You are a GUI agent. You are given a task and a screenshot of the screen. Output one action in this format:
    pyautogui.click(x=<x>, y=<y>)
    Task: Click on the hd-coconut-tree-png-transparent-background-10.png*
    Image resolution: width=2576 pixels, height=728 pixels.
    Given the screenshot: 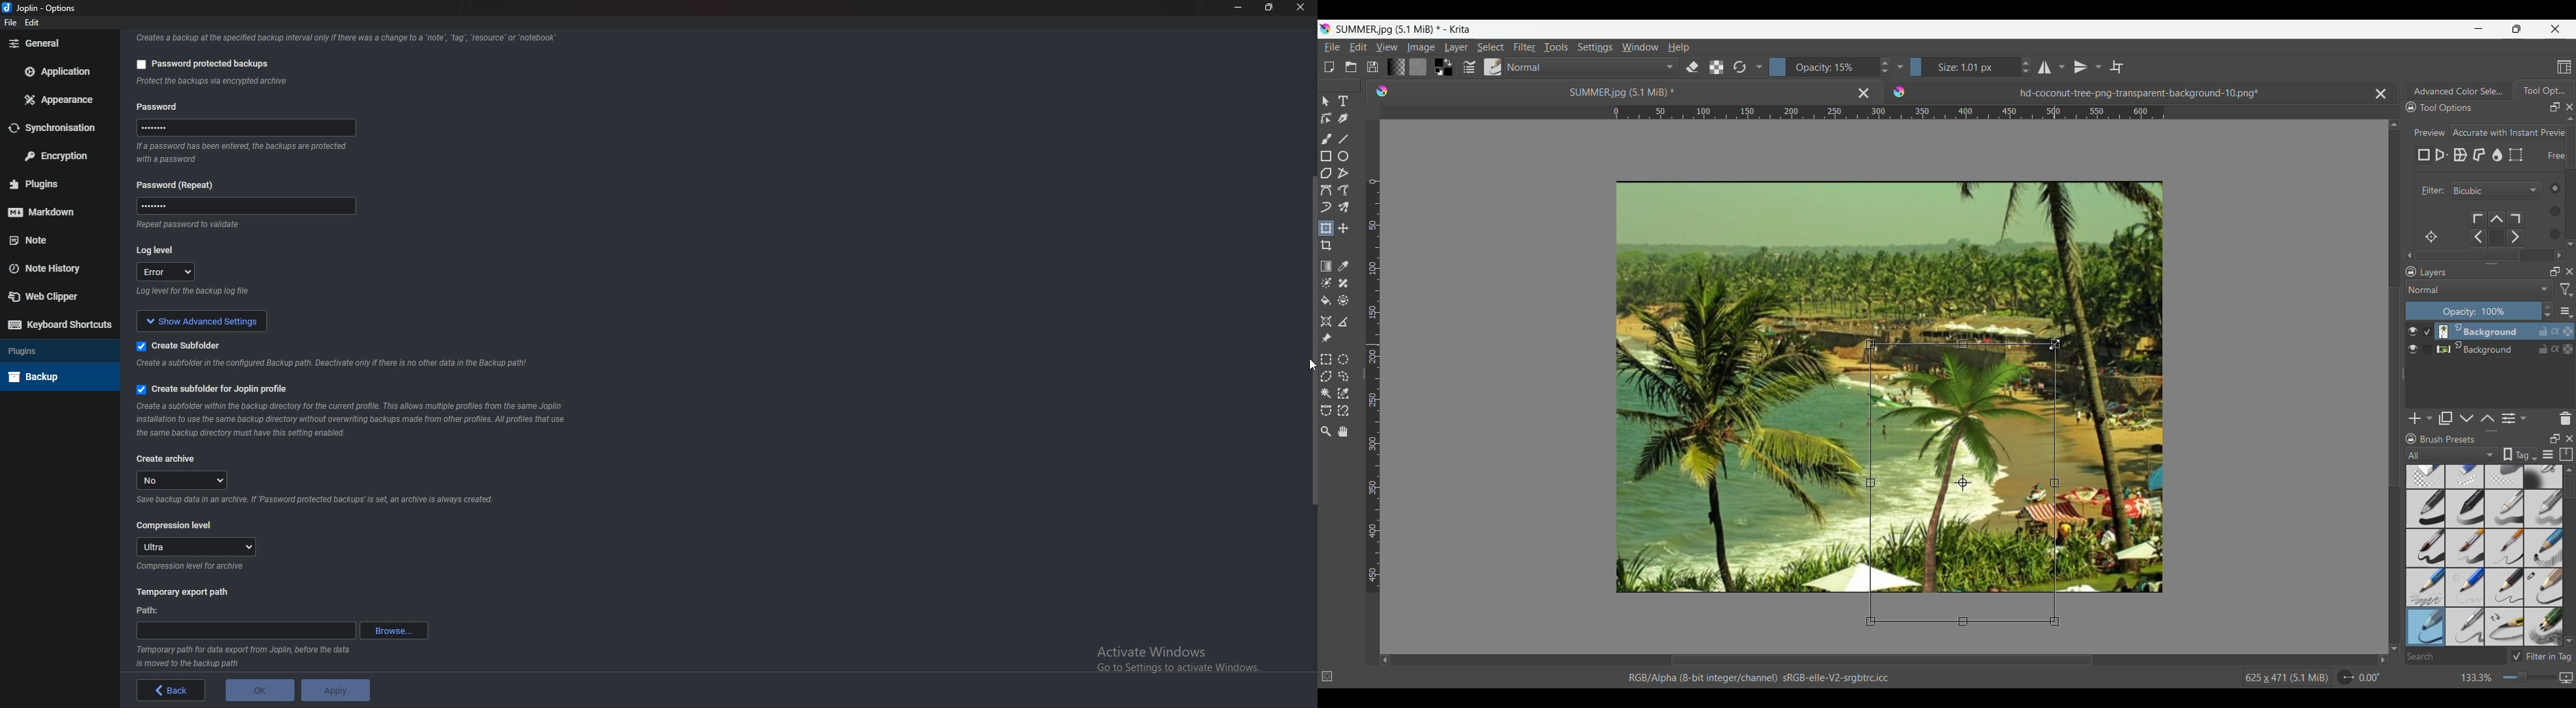 What is the action you would take?
    pyautogui.click(x=2109, y=89)
    